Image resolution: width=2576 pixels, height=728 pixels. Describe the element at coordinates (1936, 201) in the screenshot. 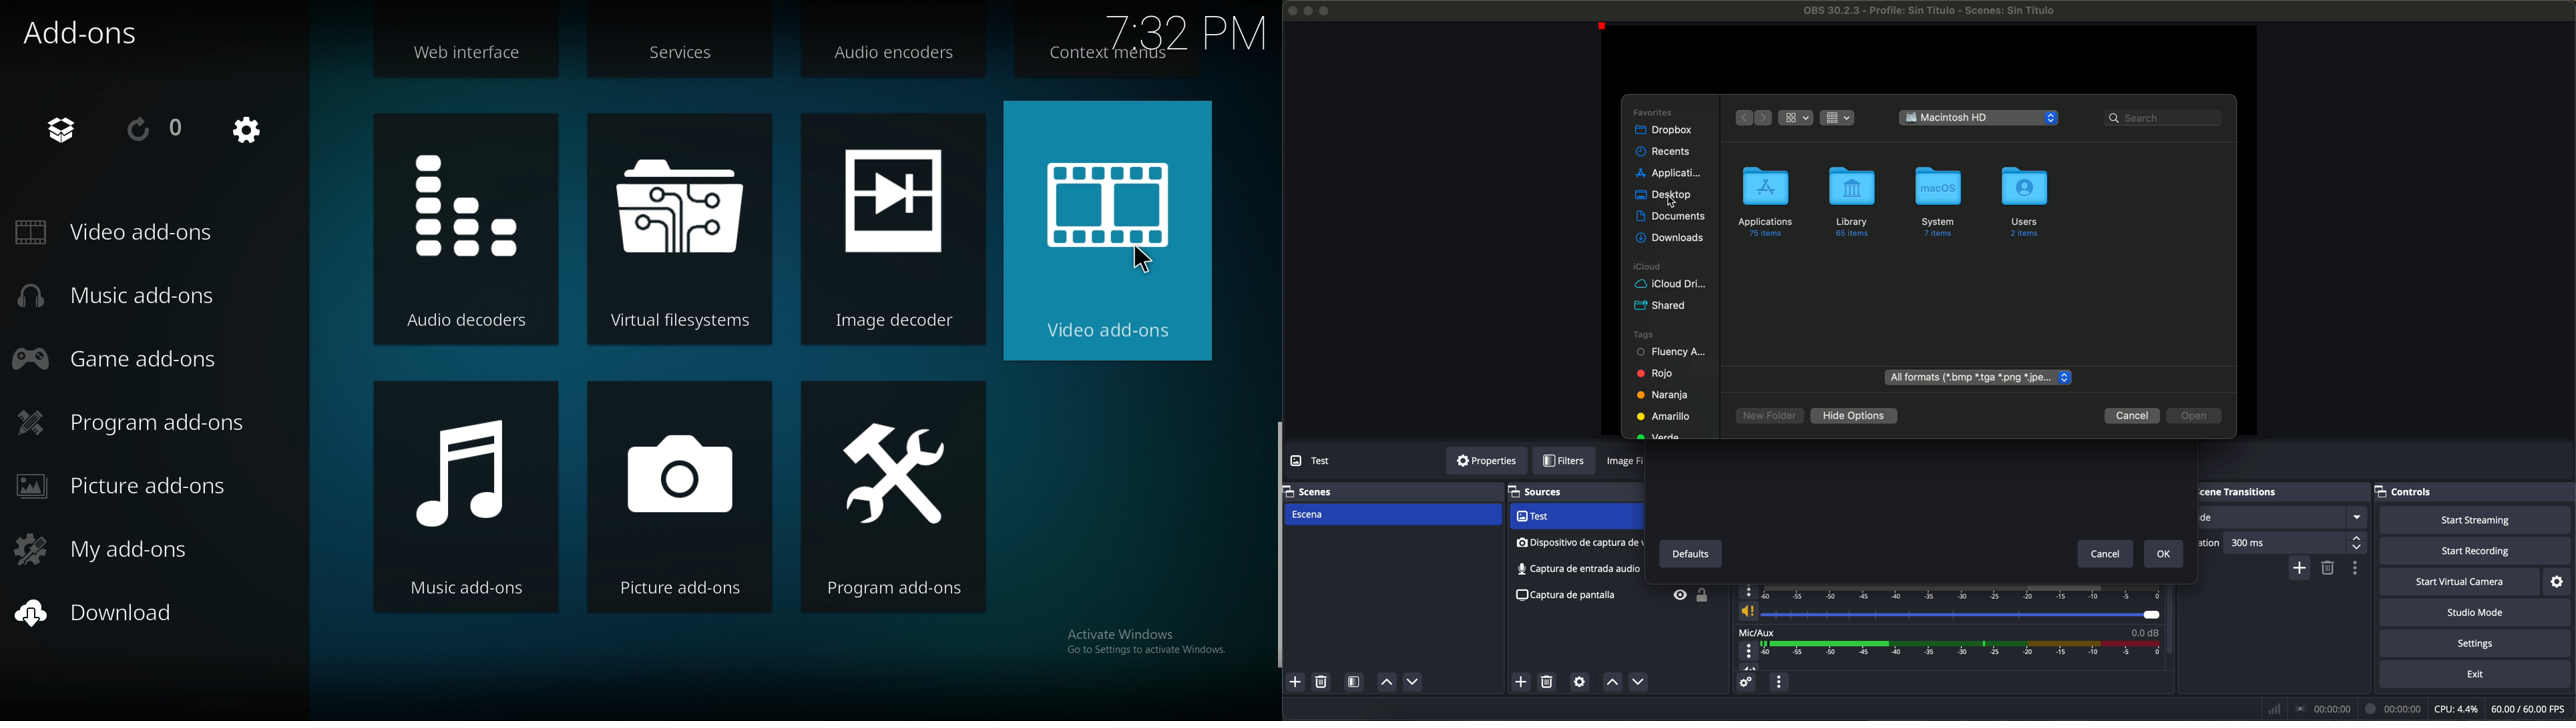

I see `system folder` at that location.